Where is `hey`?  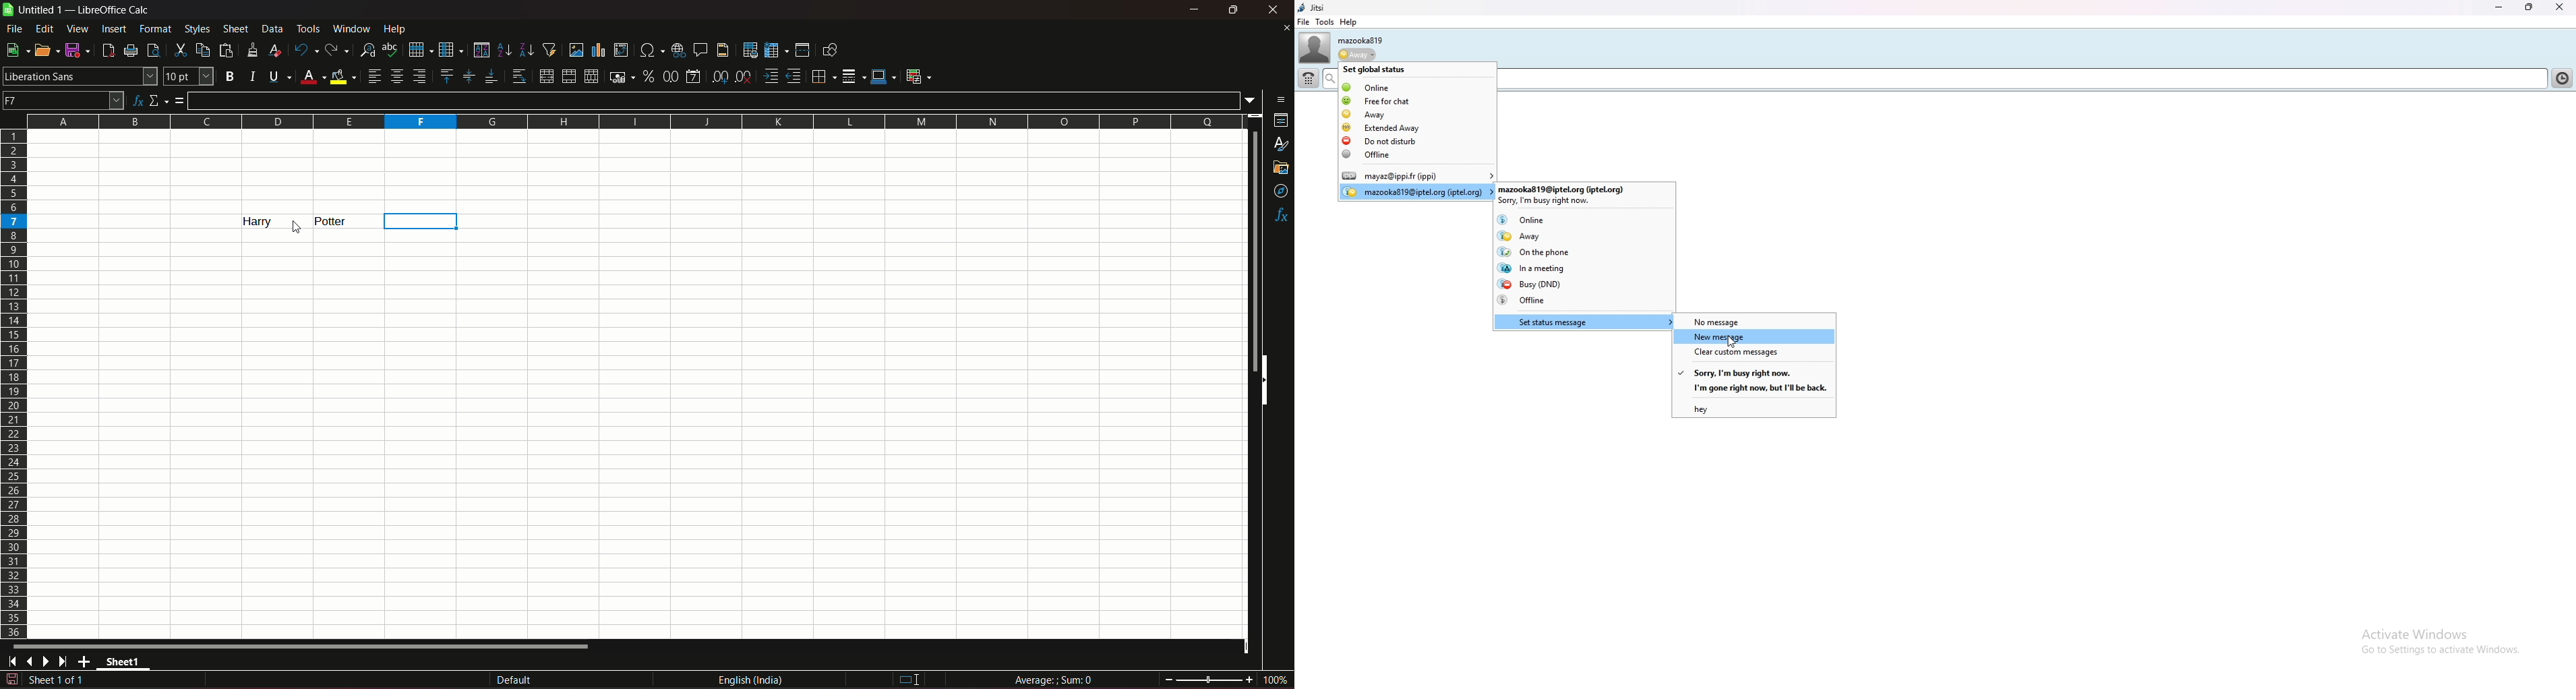 hey is located at coordinates (1754, 408).